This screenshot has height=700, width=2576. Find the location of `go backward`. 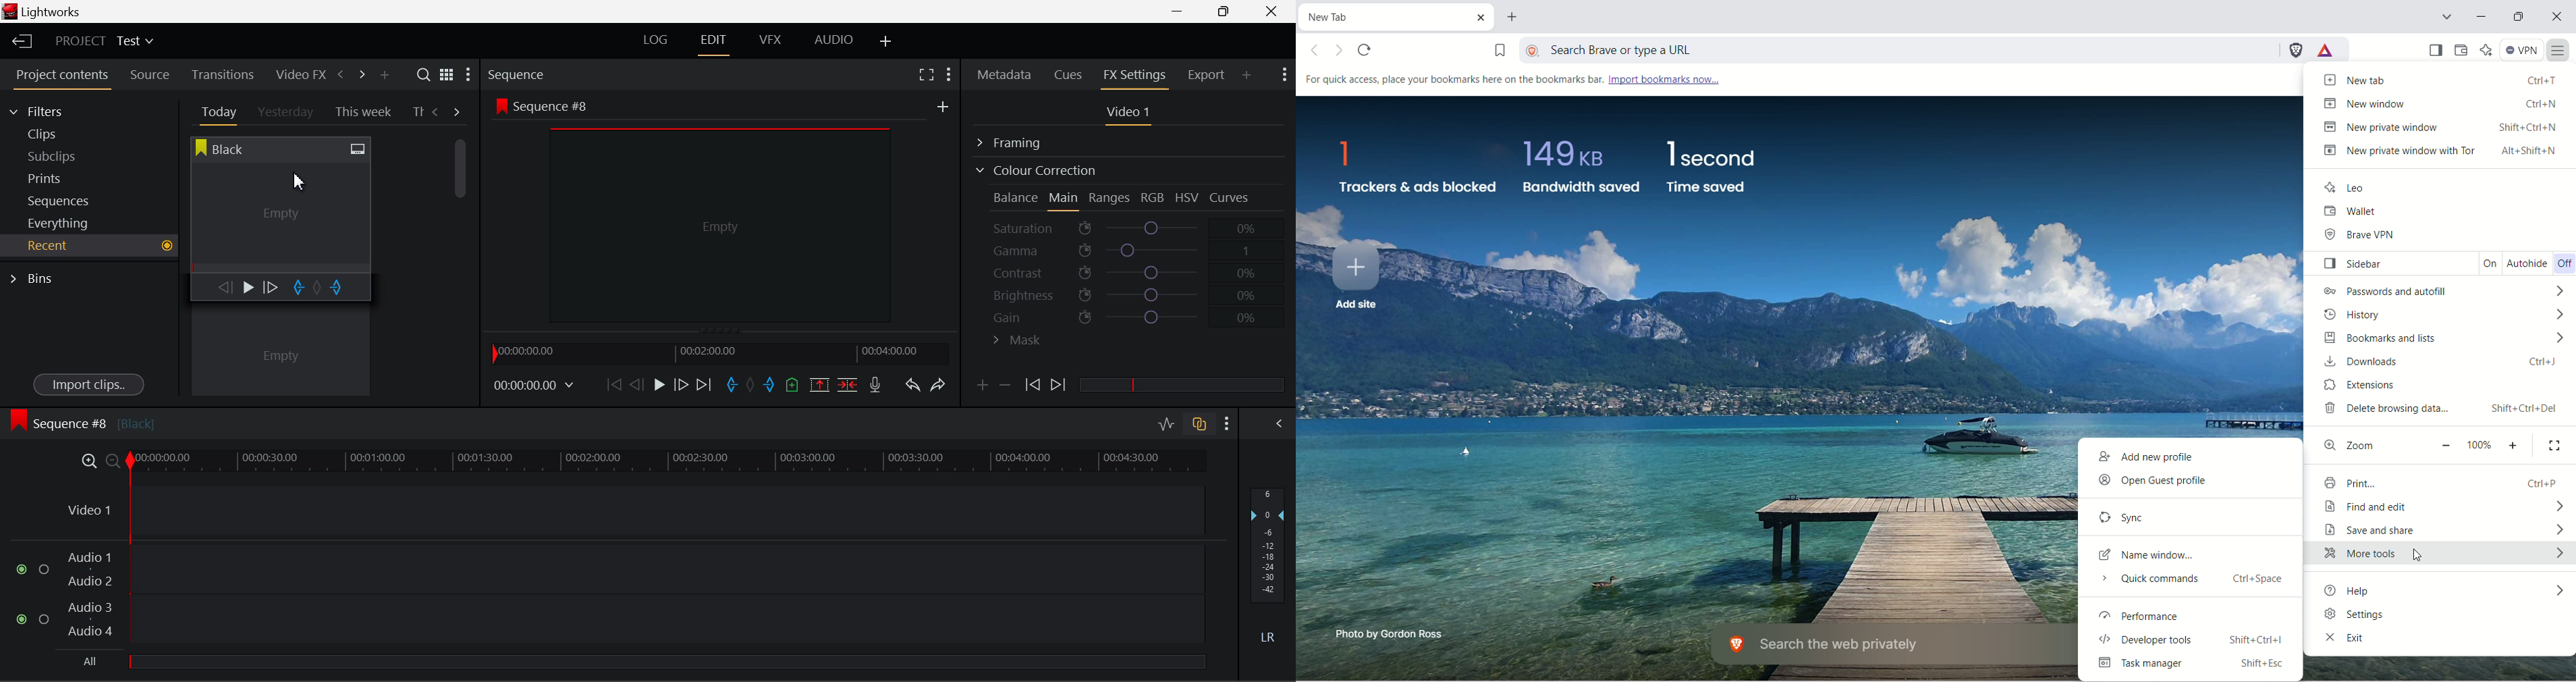

go backward is located at coordinates (1318, 51).